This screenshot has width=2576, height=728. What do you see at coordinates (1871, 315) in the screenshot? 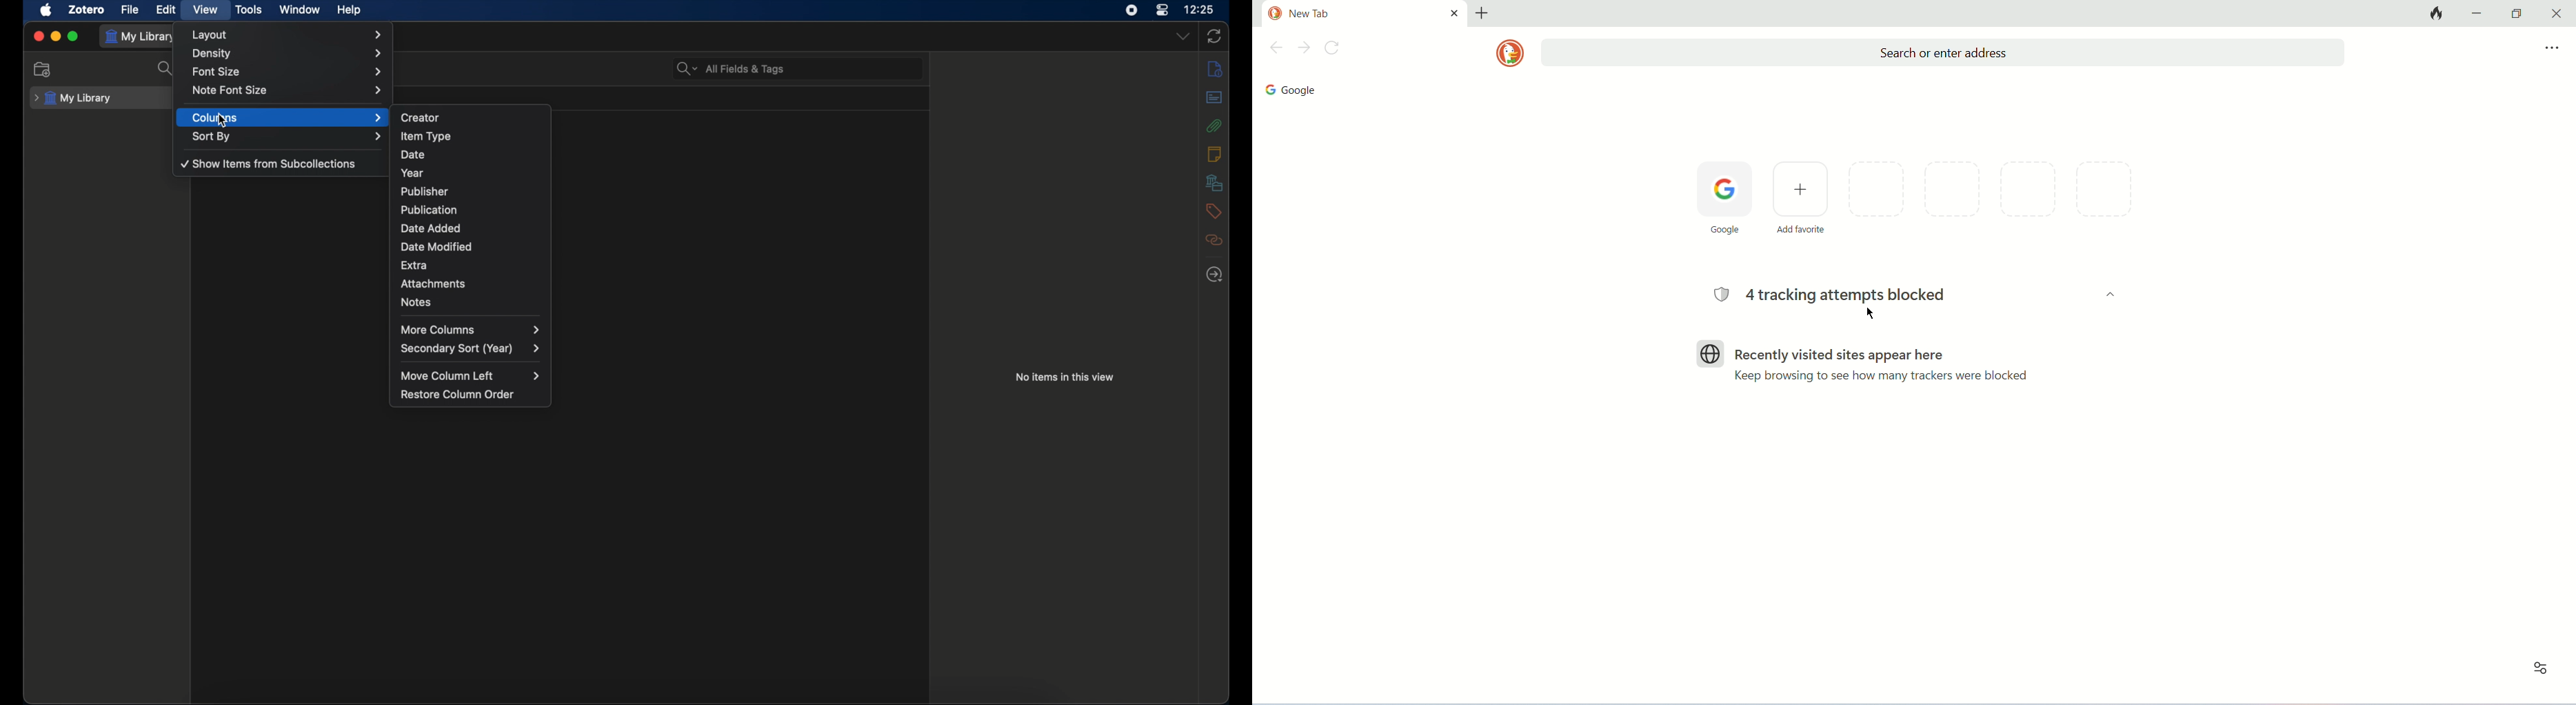
I see `mouse cursor` at bounding box center [1871, 315].